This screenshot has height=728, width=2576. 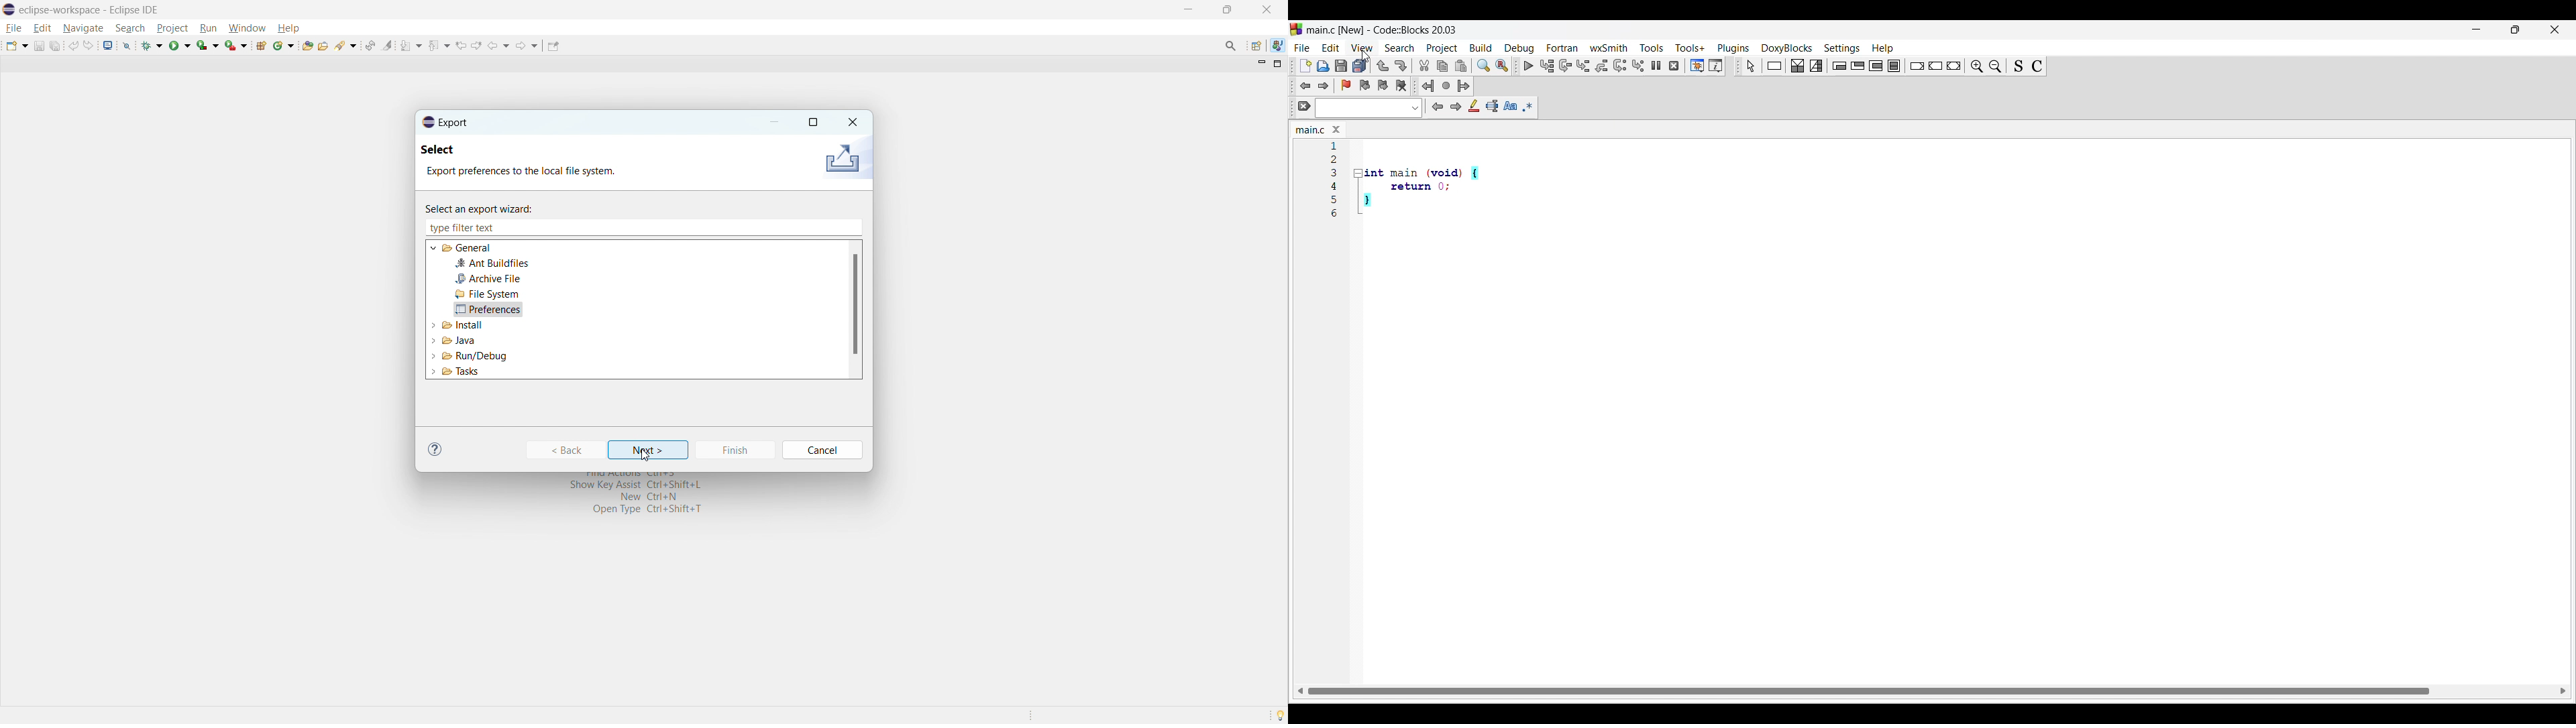 I want to click on Couting loop, so click(x=1876, y=66).